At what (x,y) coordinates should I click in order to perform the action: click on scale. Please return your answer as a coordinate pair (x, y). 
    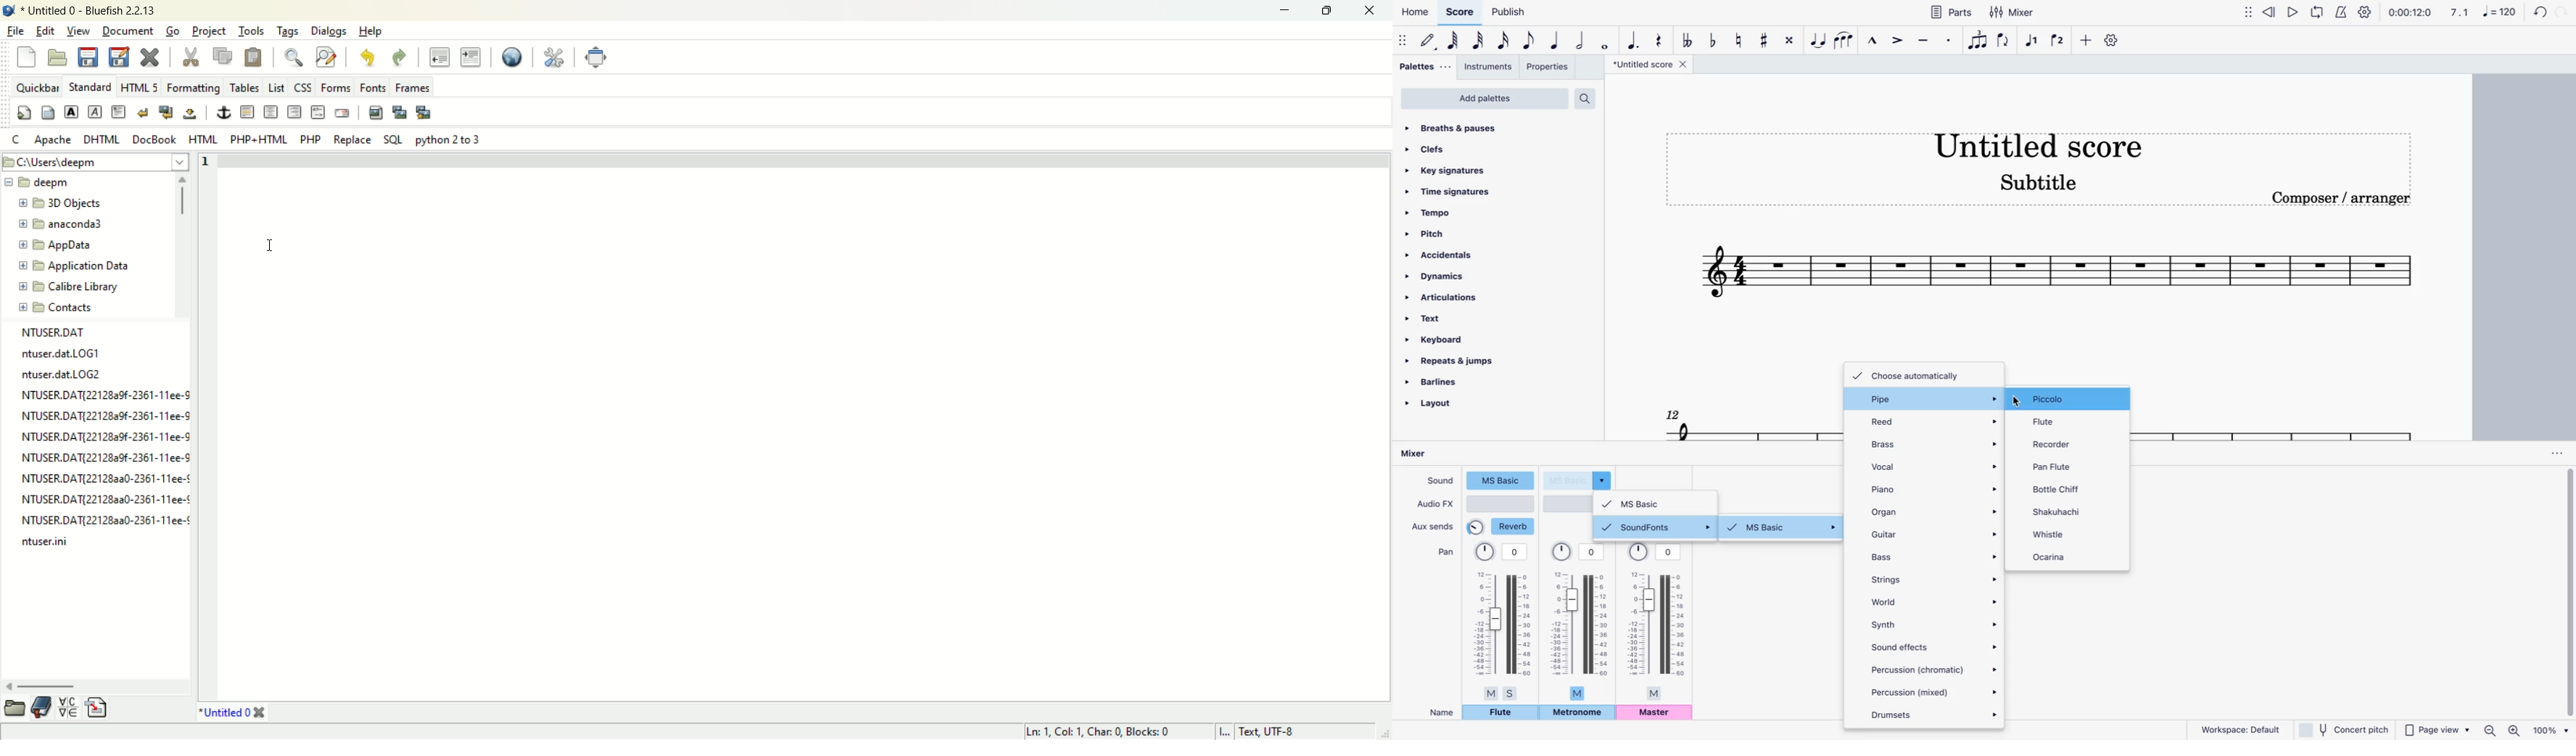
    Looking at the image, I should click on (2481, 14).